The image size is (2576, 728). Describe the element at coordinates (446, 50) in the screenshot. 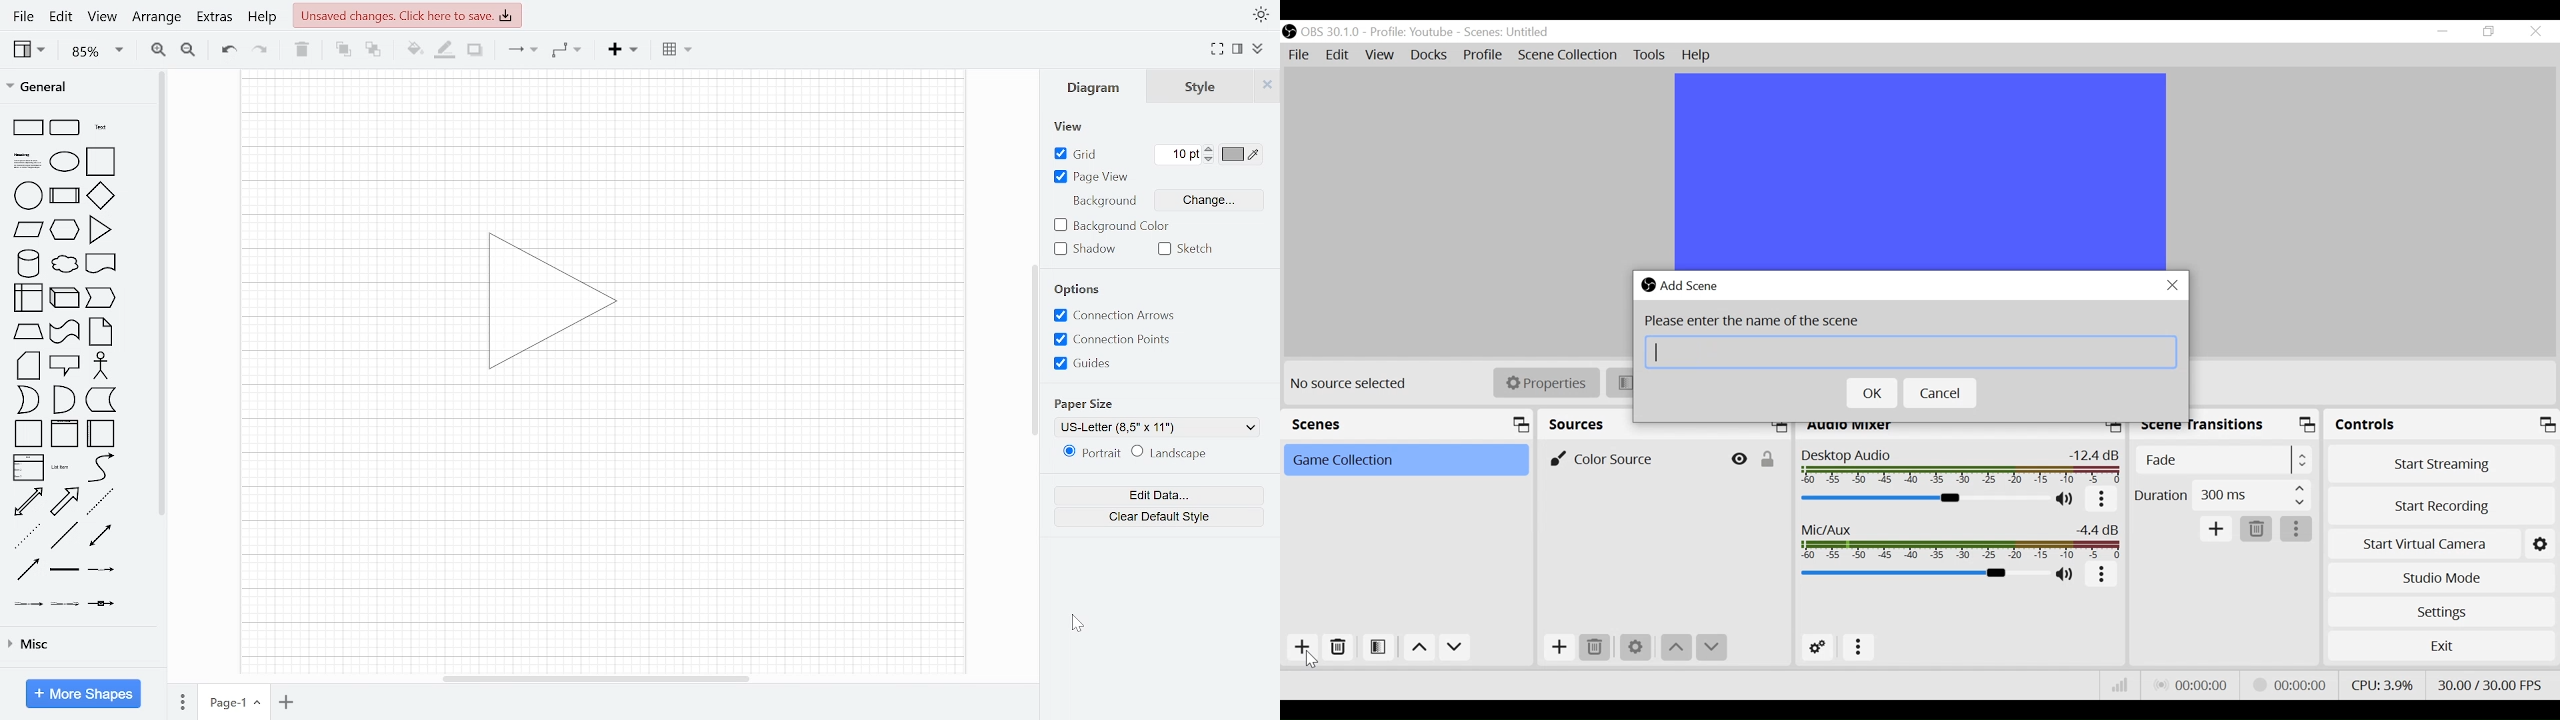

I see `Fill line` at that location.